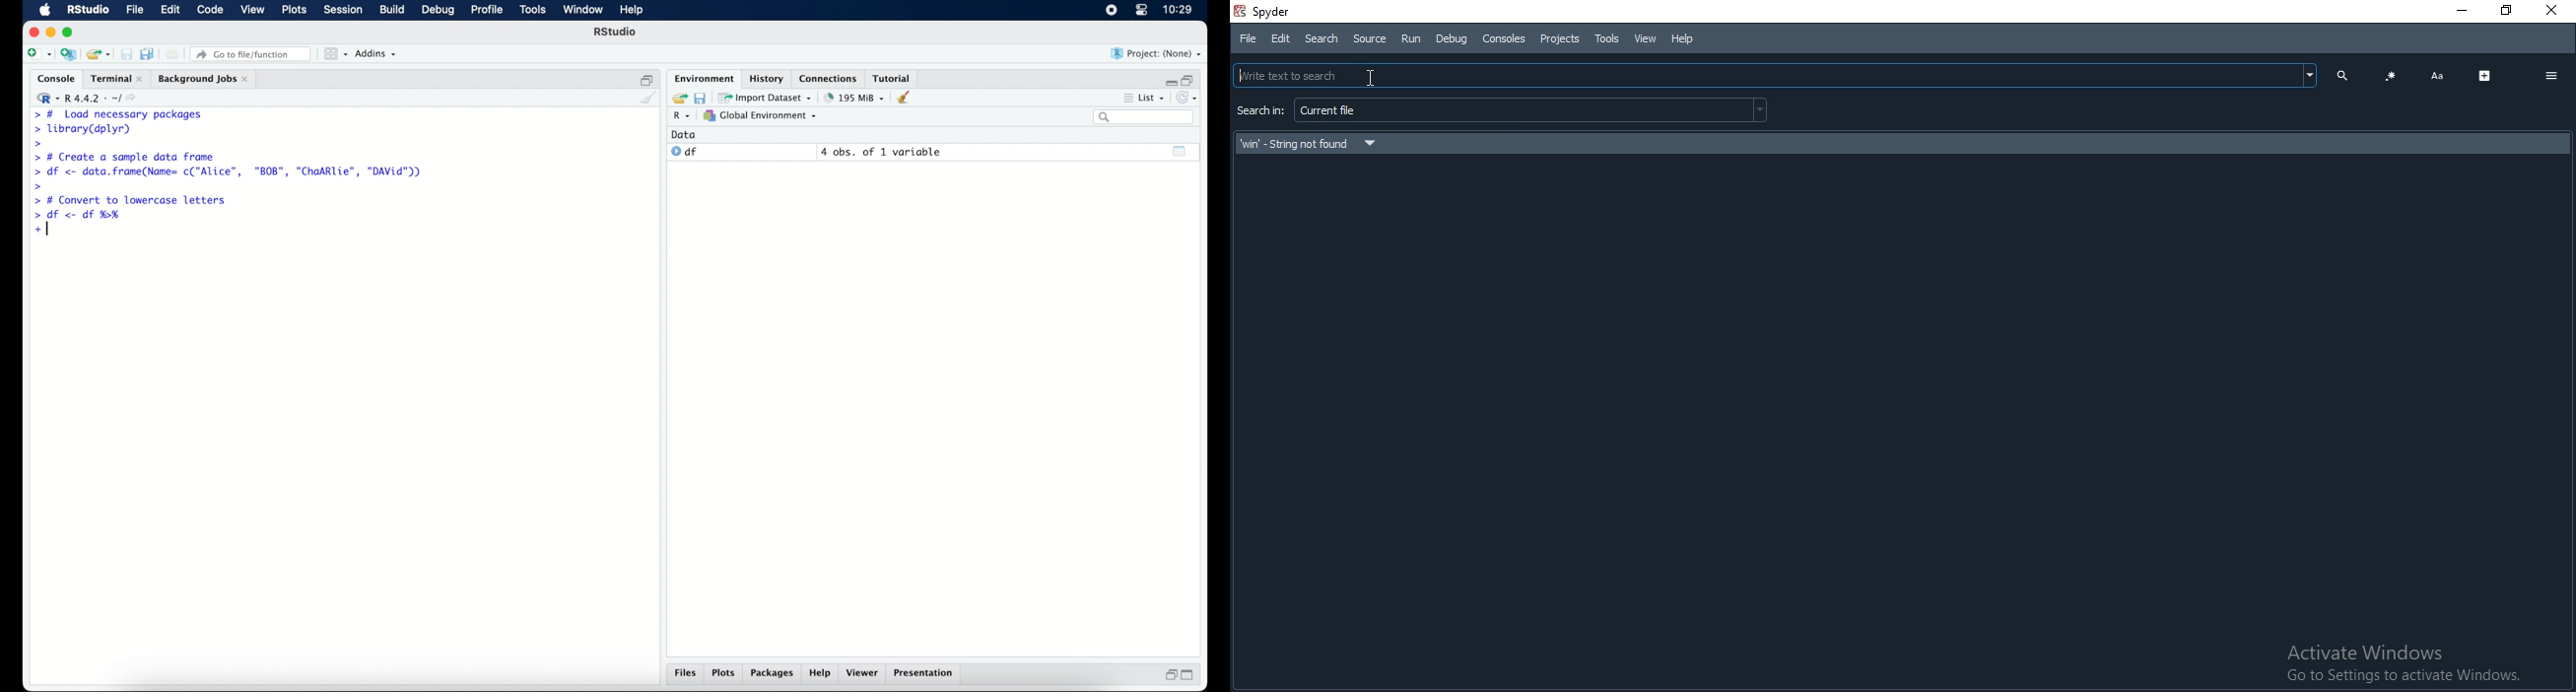  I want to click on Projects, so click(1559, 38).